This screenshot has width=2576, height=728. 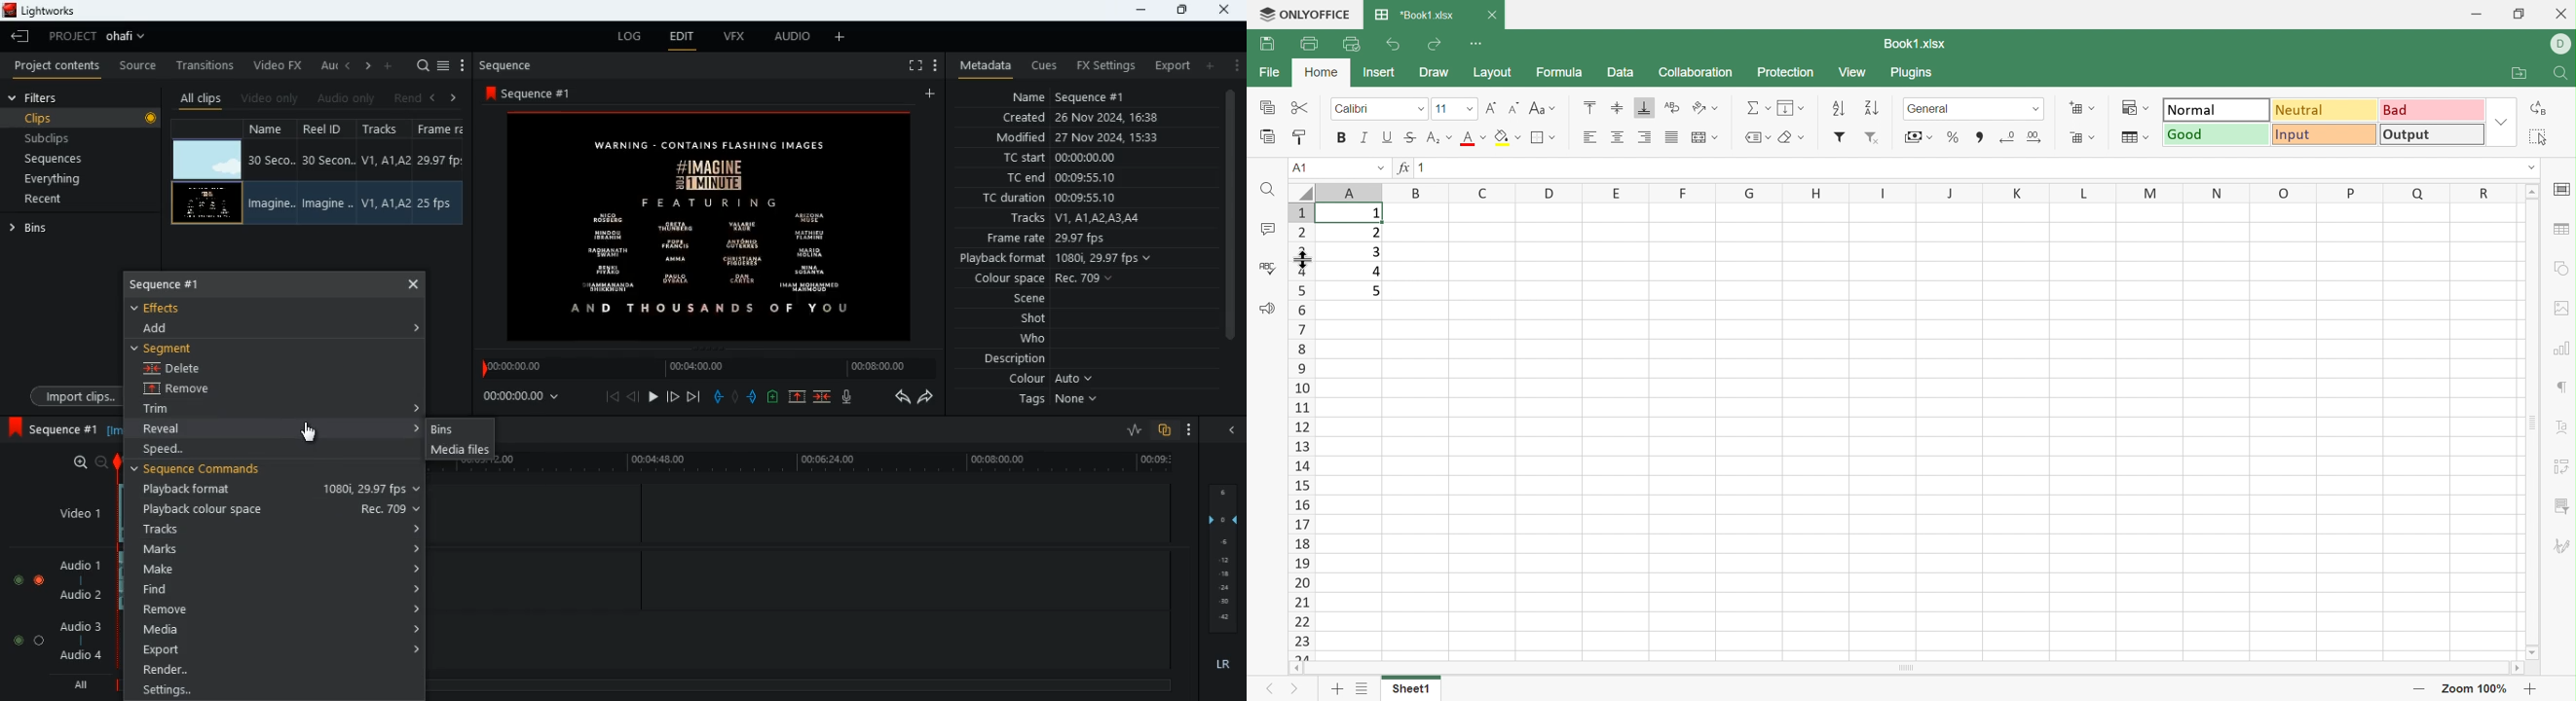 What do you see at coordinates (329, 65) in the screenshot?
I see `au` at bounding box center [329, 65].